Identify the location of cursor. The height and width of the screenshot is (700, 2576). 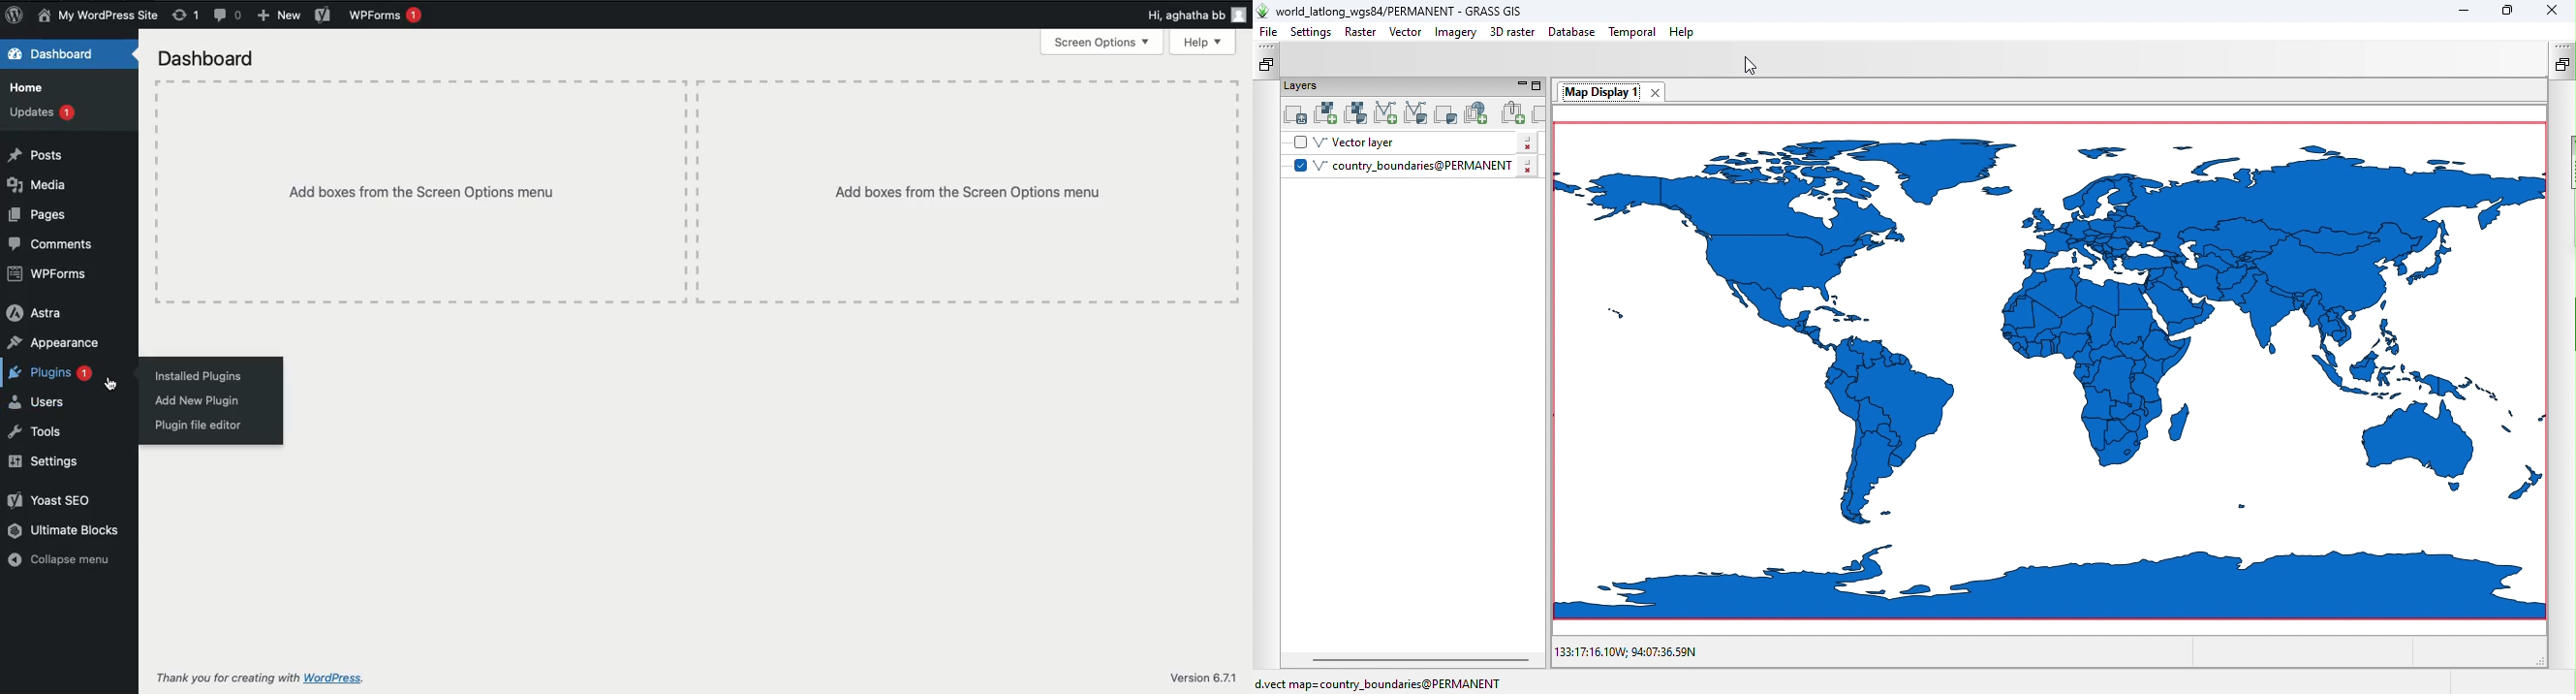
(112, 384).